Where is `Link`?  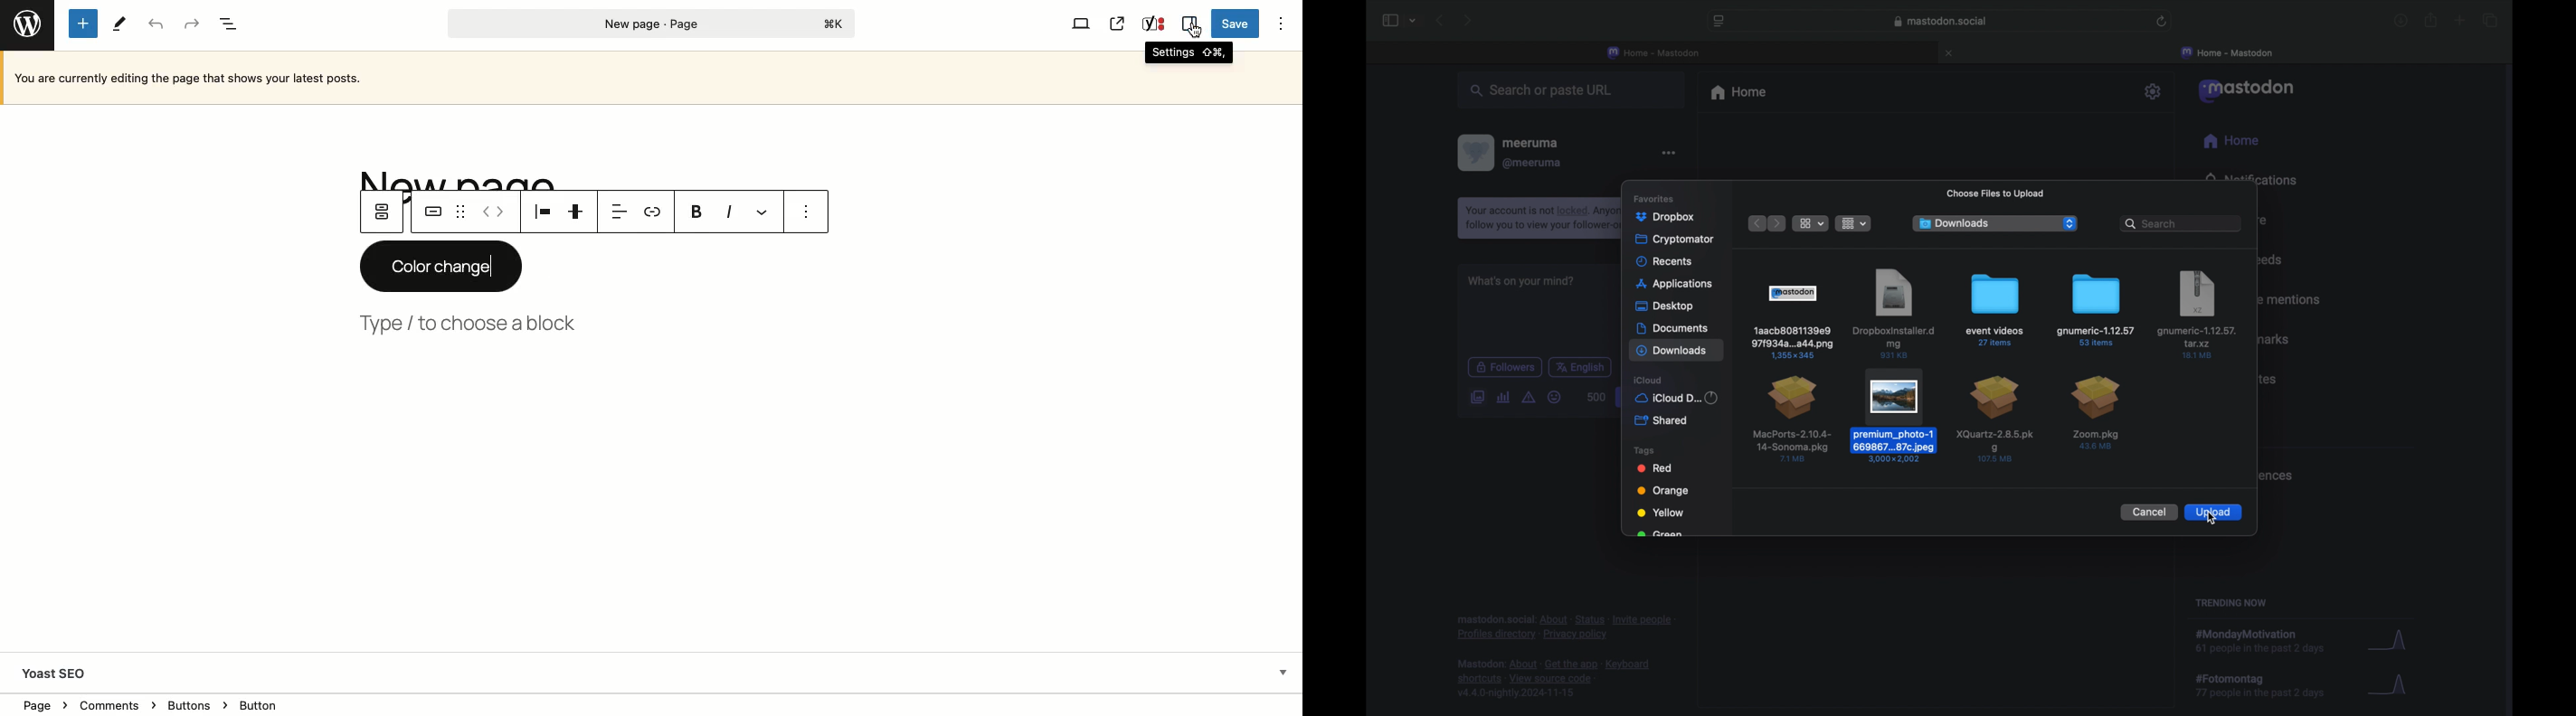
Link is located at coordinates (651, 210).